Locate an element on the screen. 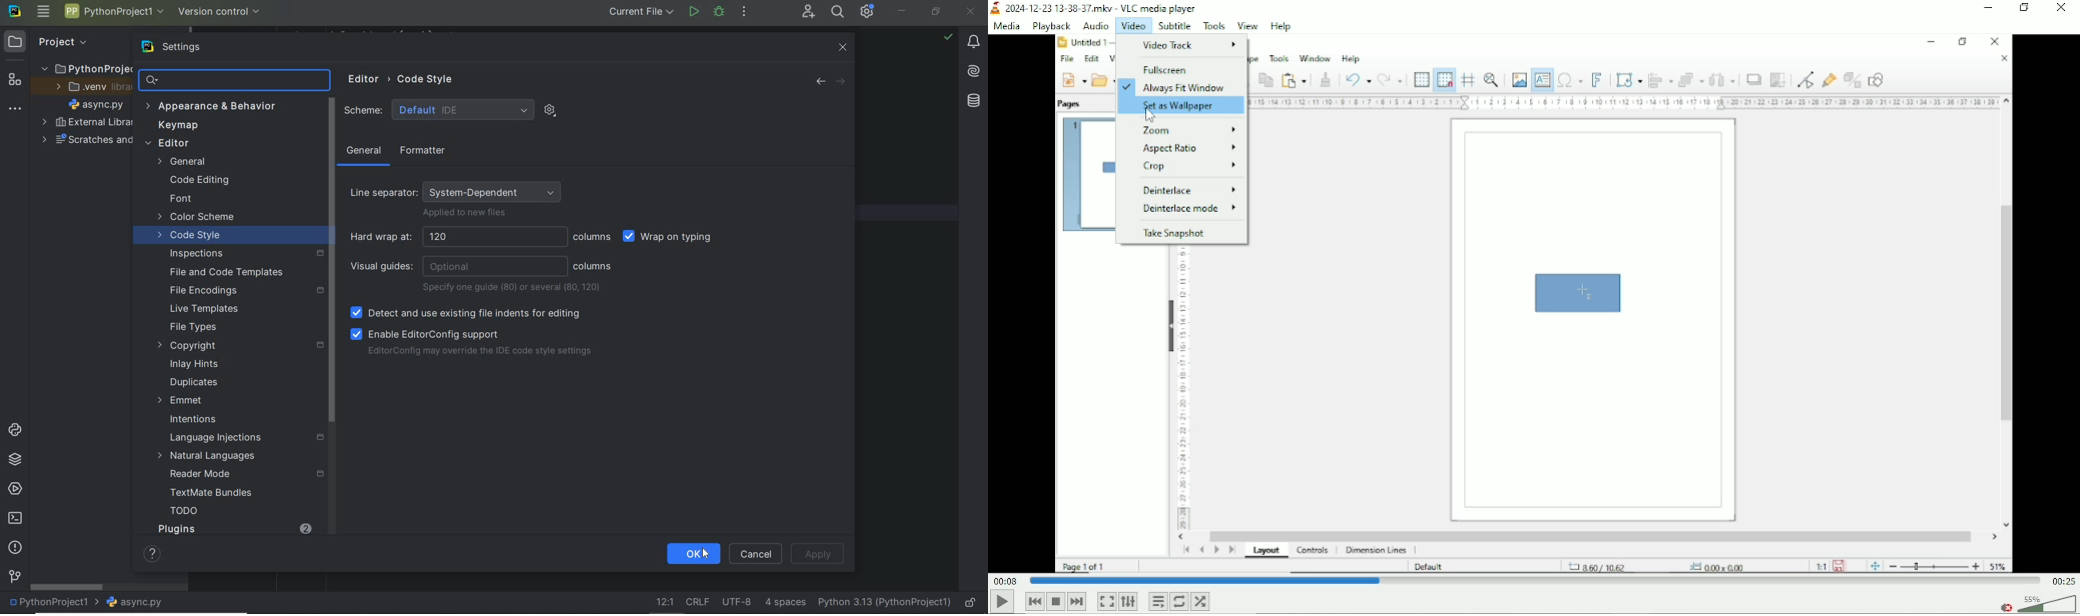 The image size is (2100, 616). Formatter is located at coordinates (421, 151).